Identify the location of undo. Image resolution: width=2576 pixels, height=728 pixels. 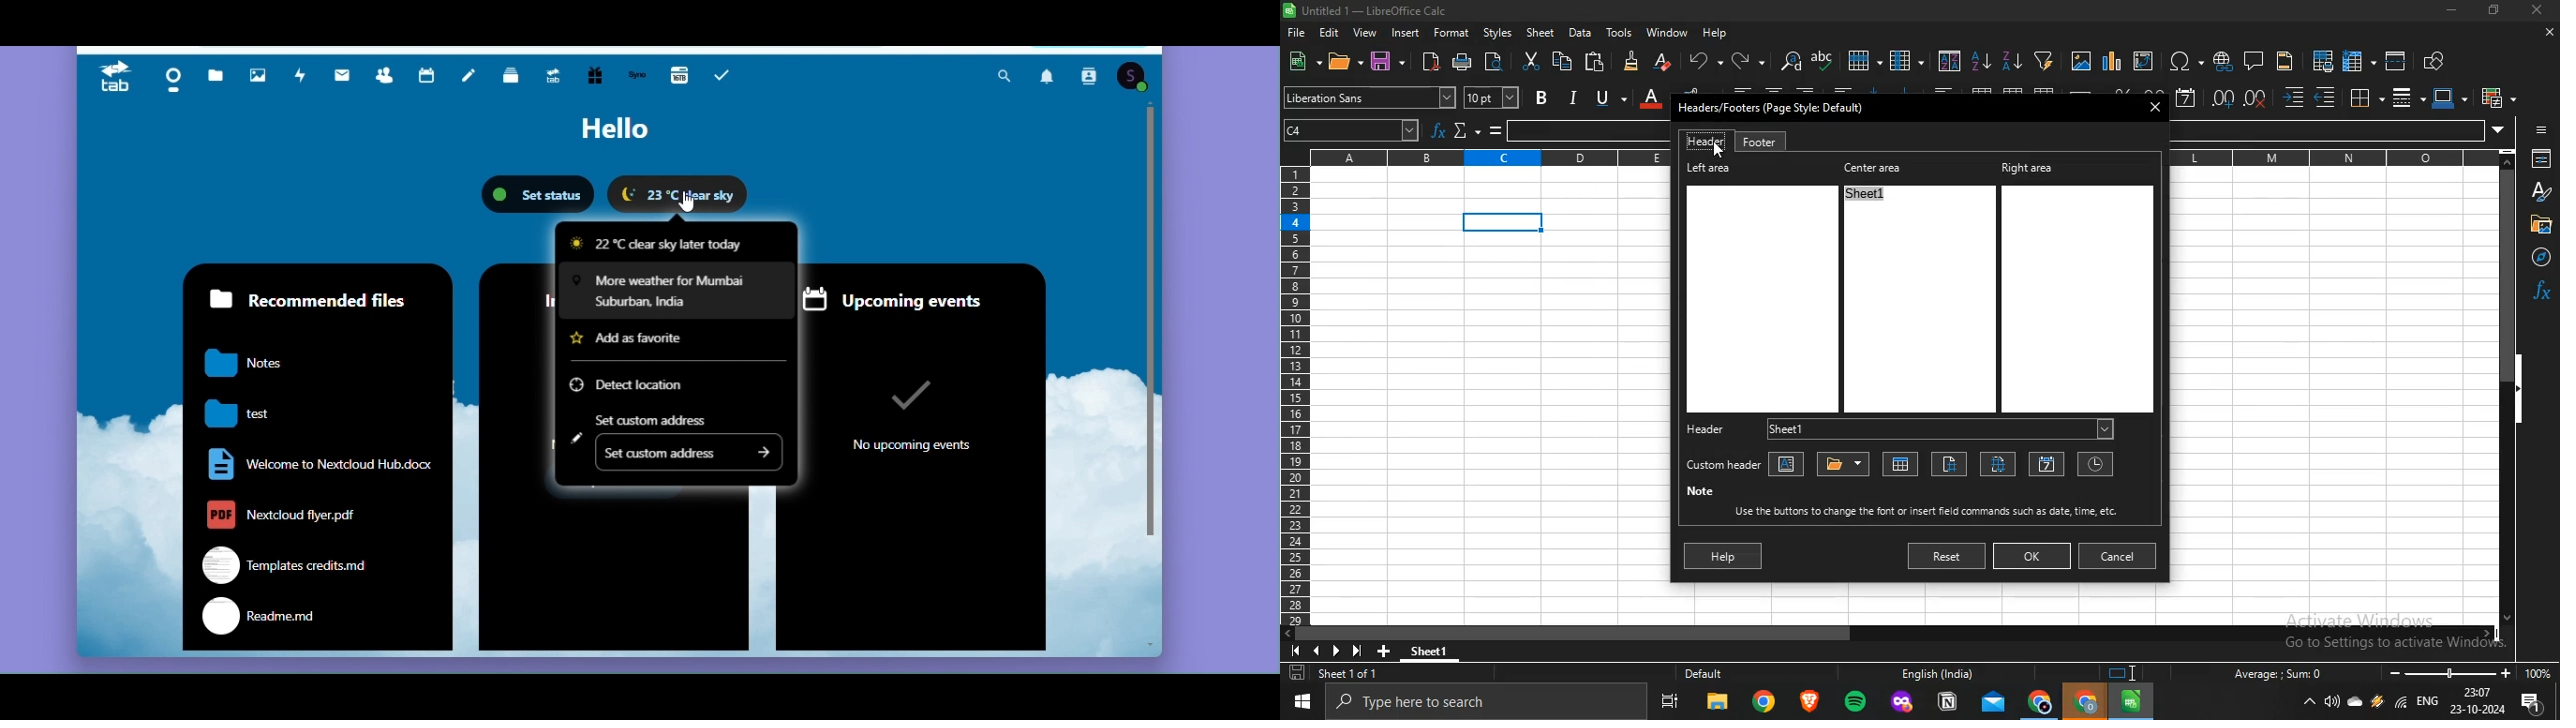
(1702, 59).